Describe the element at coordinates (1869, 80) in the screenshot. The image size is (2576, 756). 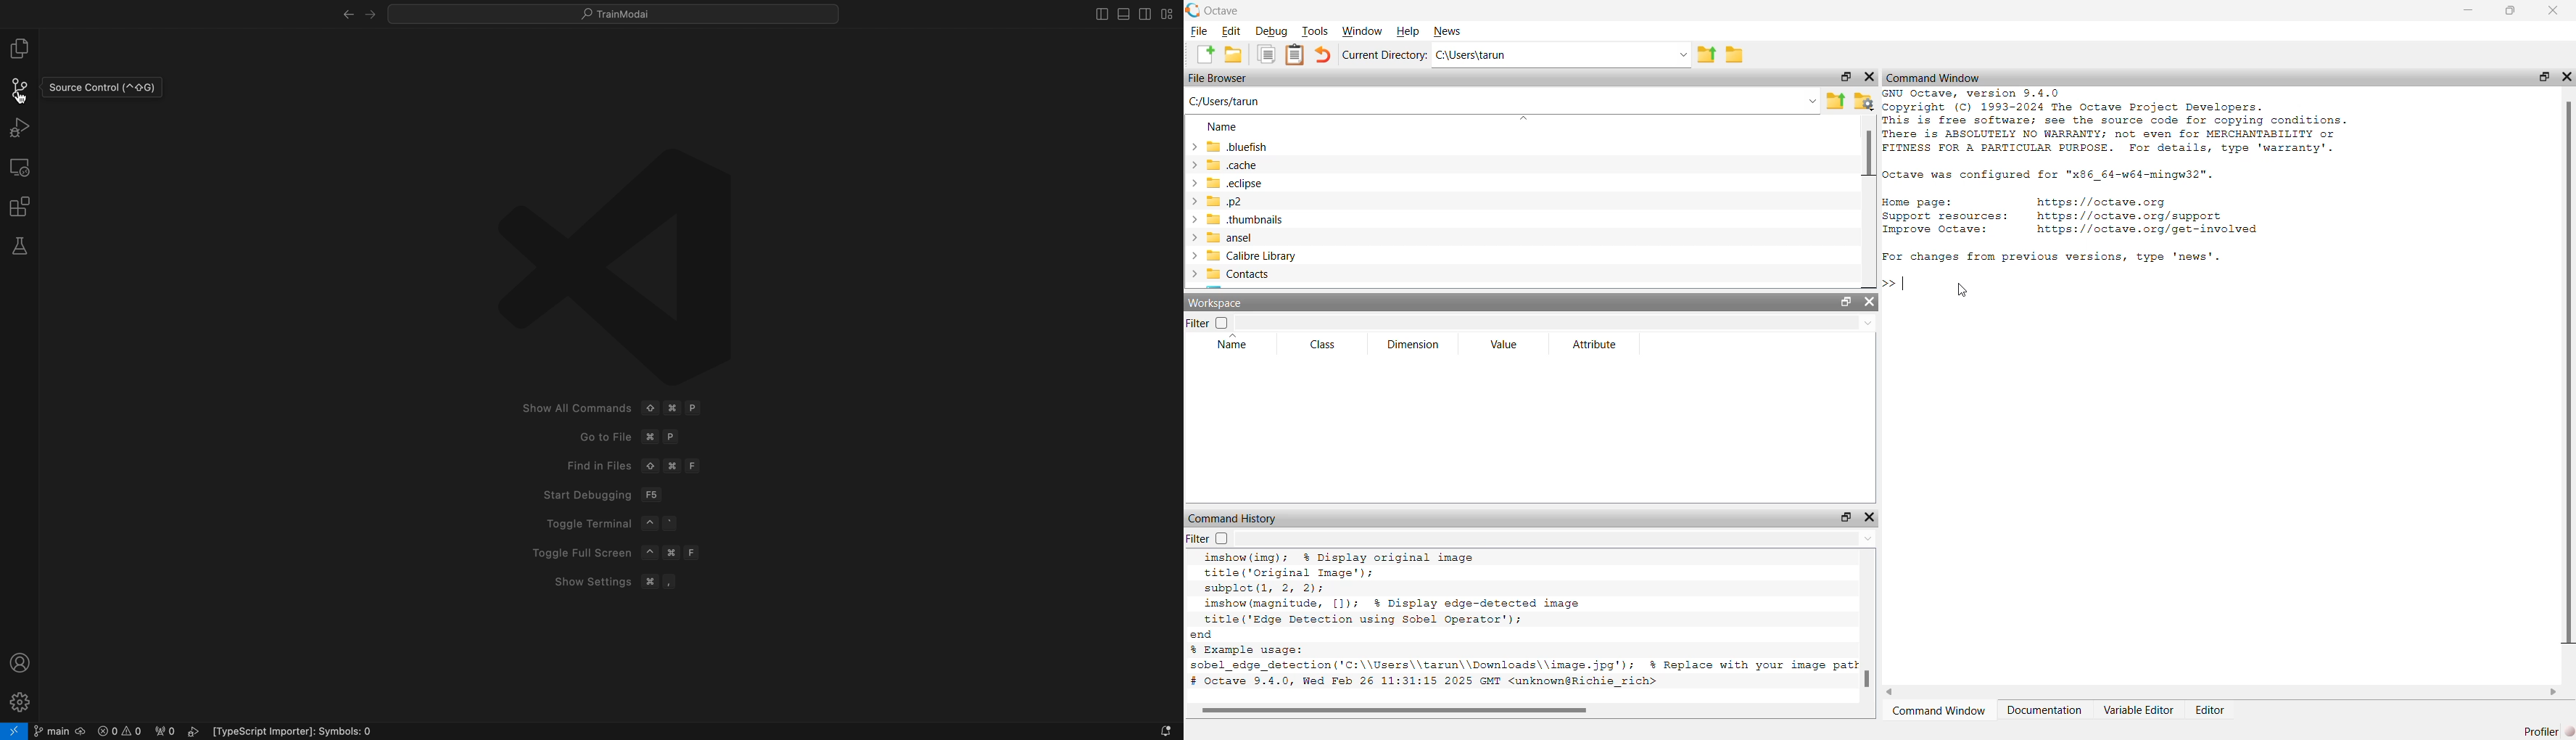
I see `close` at that location.